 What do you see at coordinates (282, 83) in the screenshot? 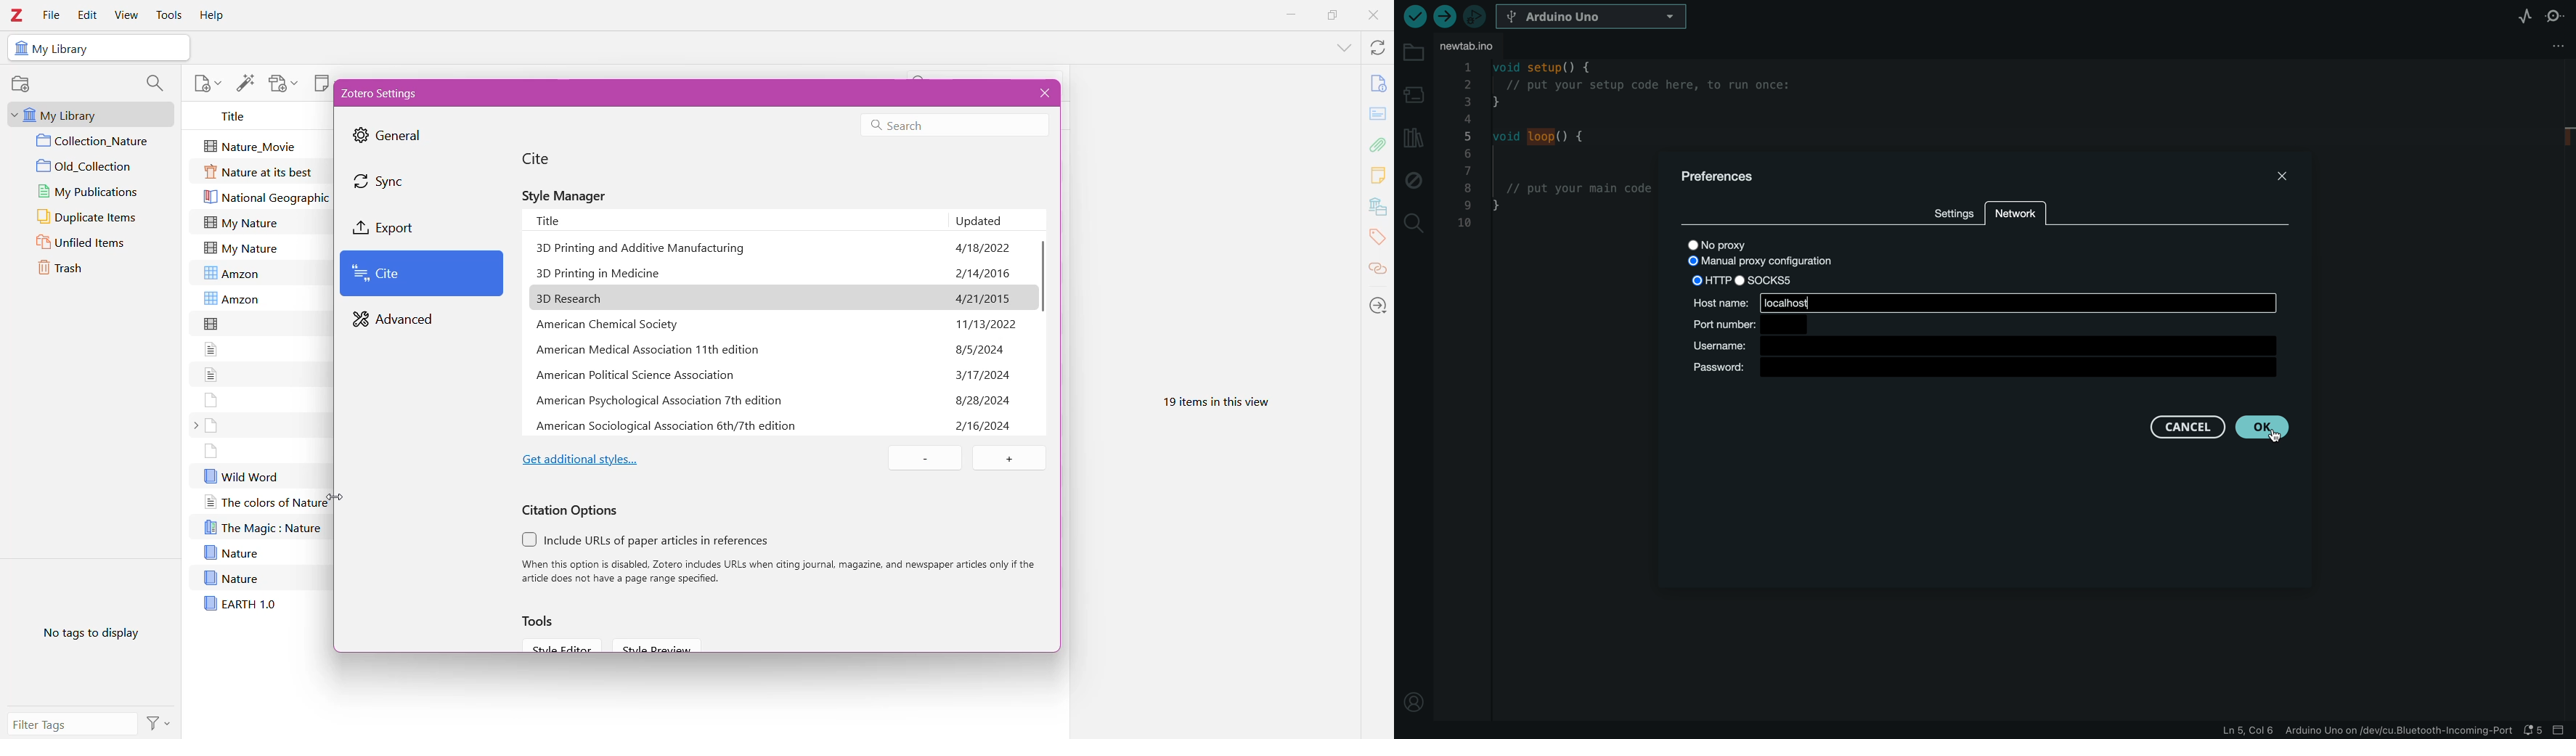
I see `Add Attachment` at bounding box center [282, 83].